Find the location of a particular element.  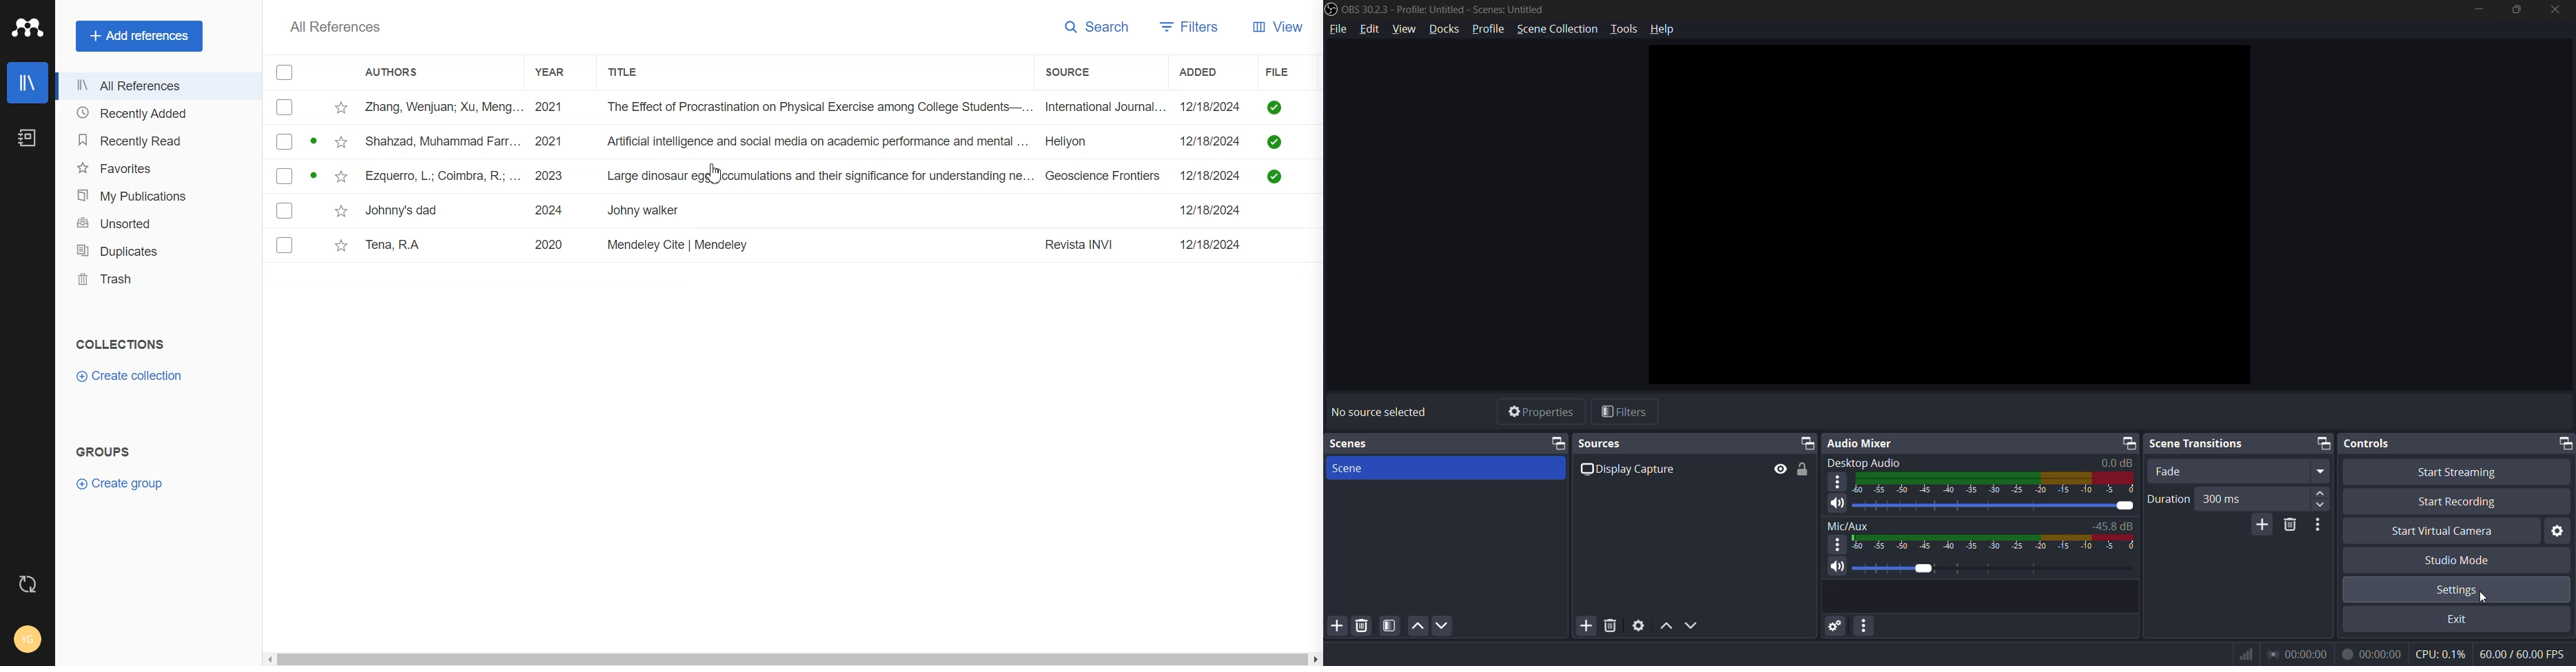

00:00:00 is located at coordinates (2372, 656).